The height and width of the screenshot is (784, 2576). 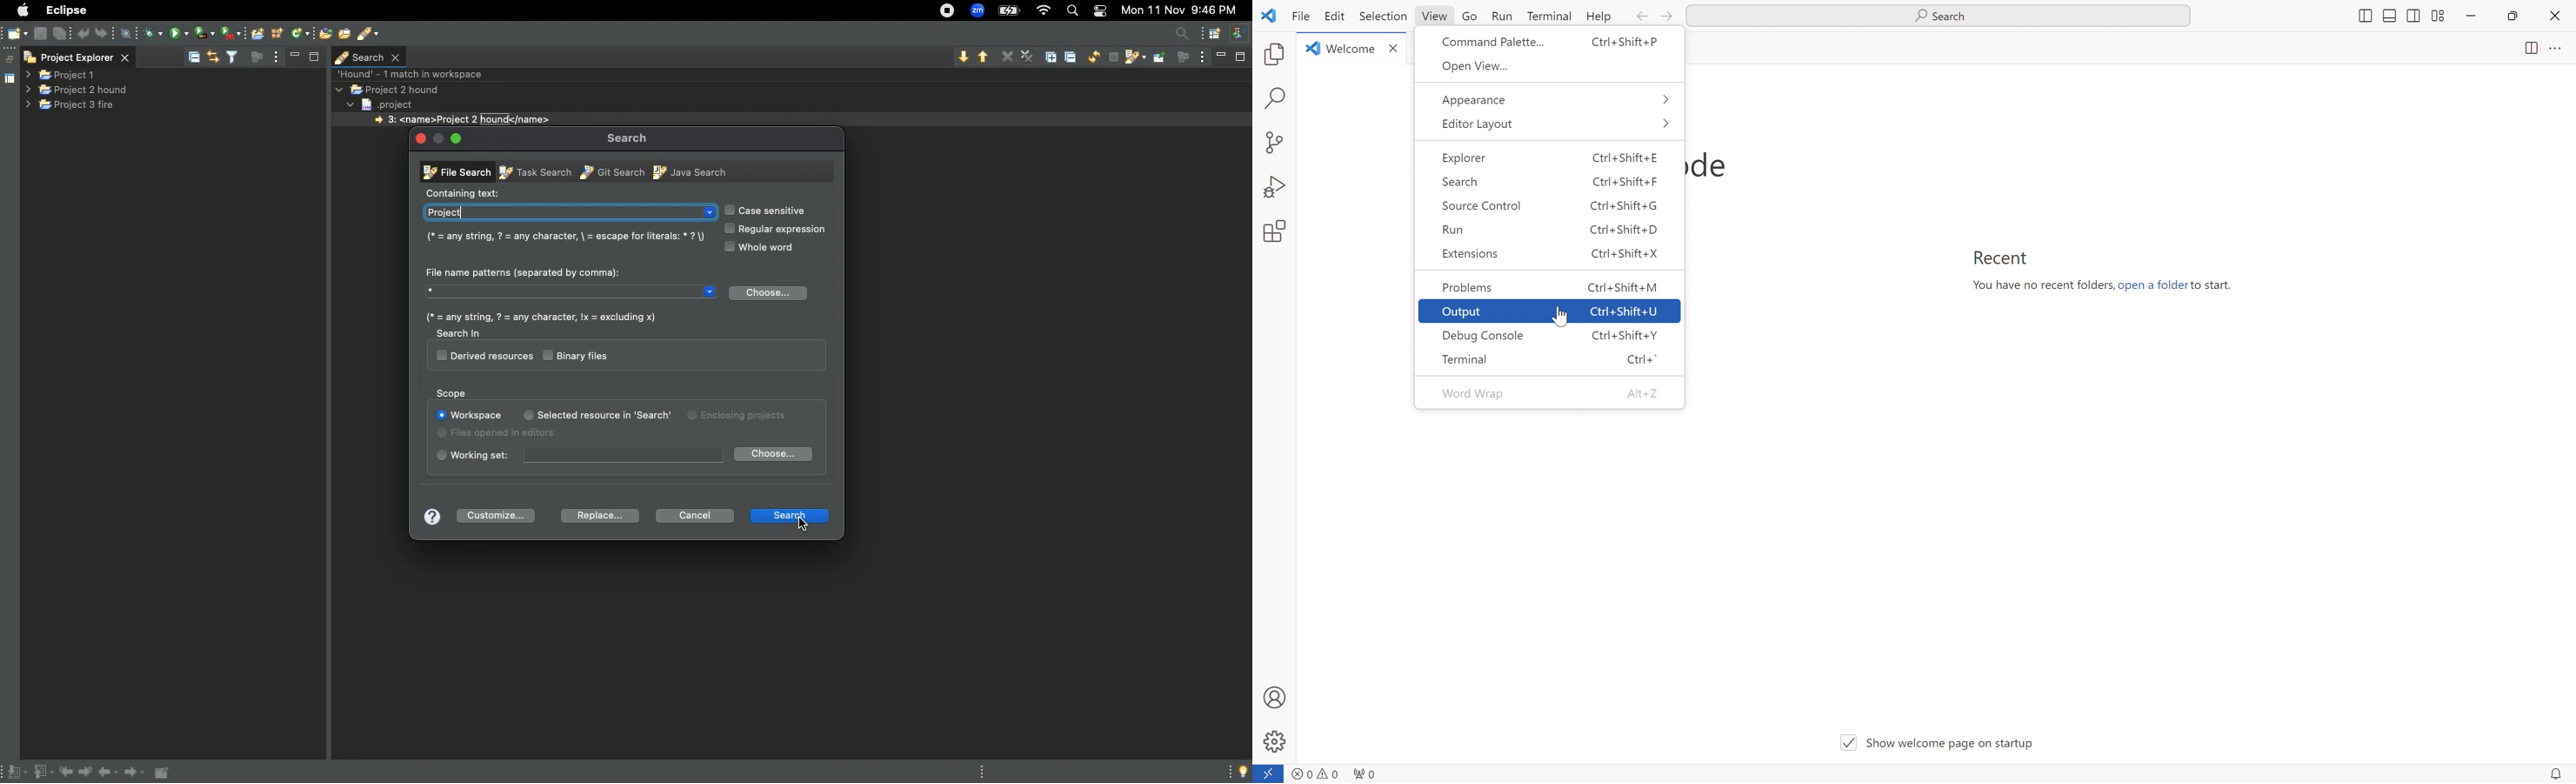 I want to click on maximise, so click(x=313, y=59).